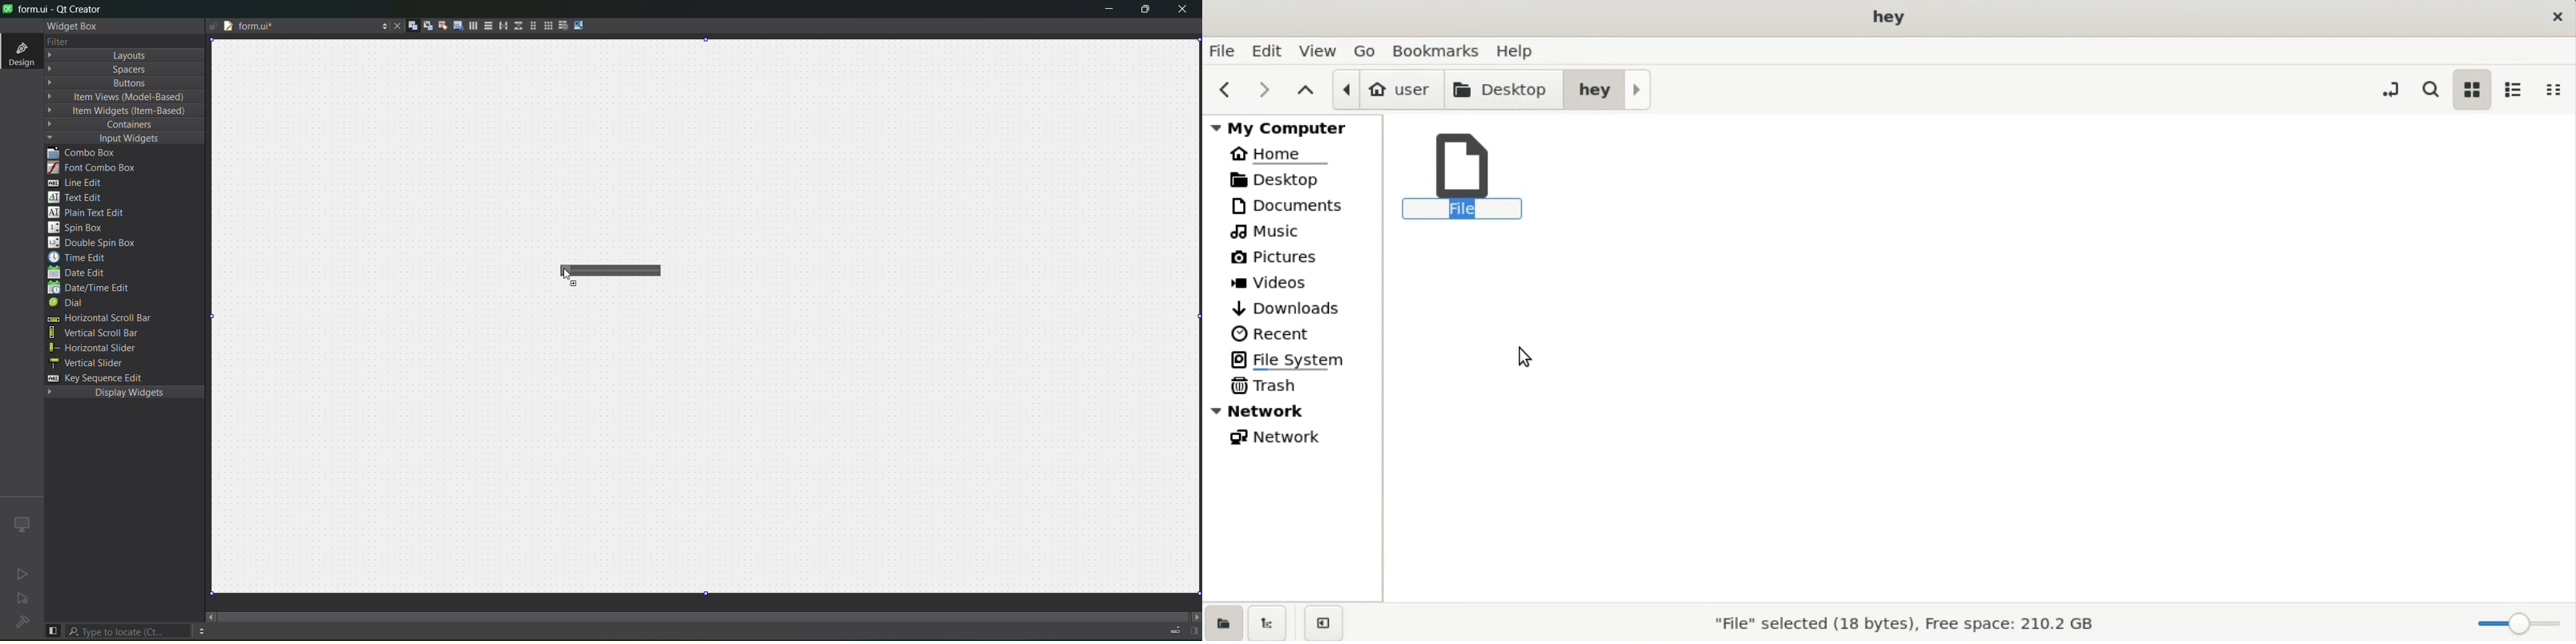  Describe the element at coordinates (21, 523) in the screenshot. I see `icon` at that location.